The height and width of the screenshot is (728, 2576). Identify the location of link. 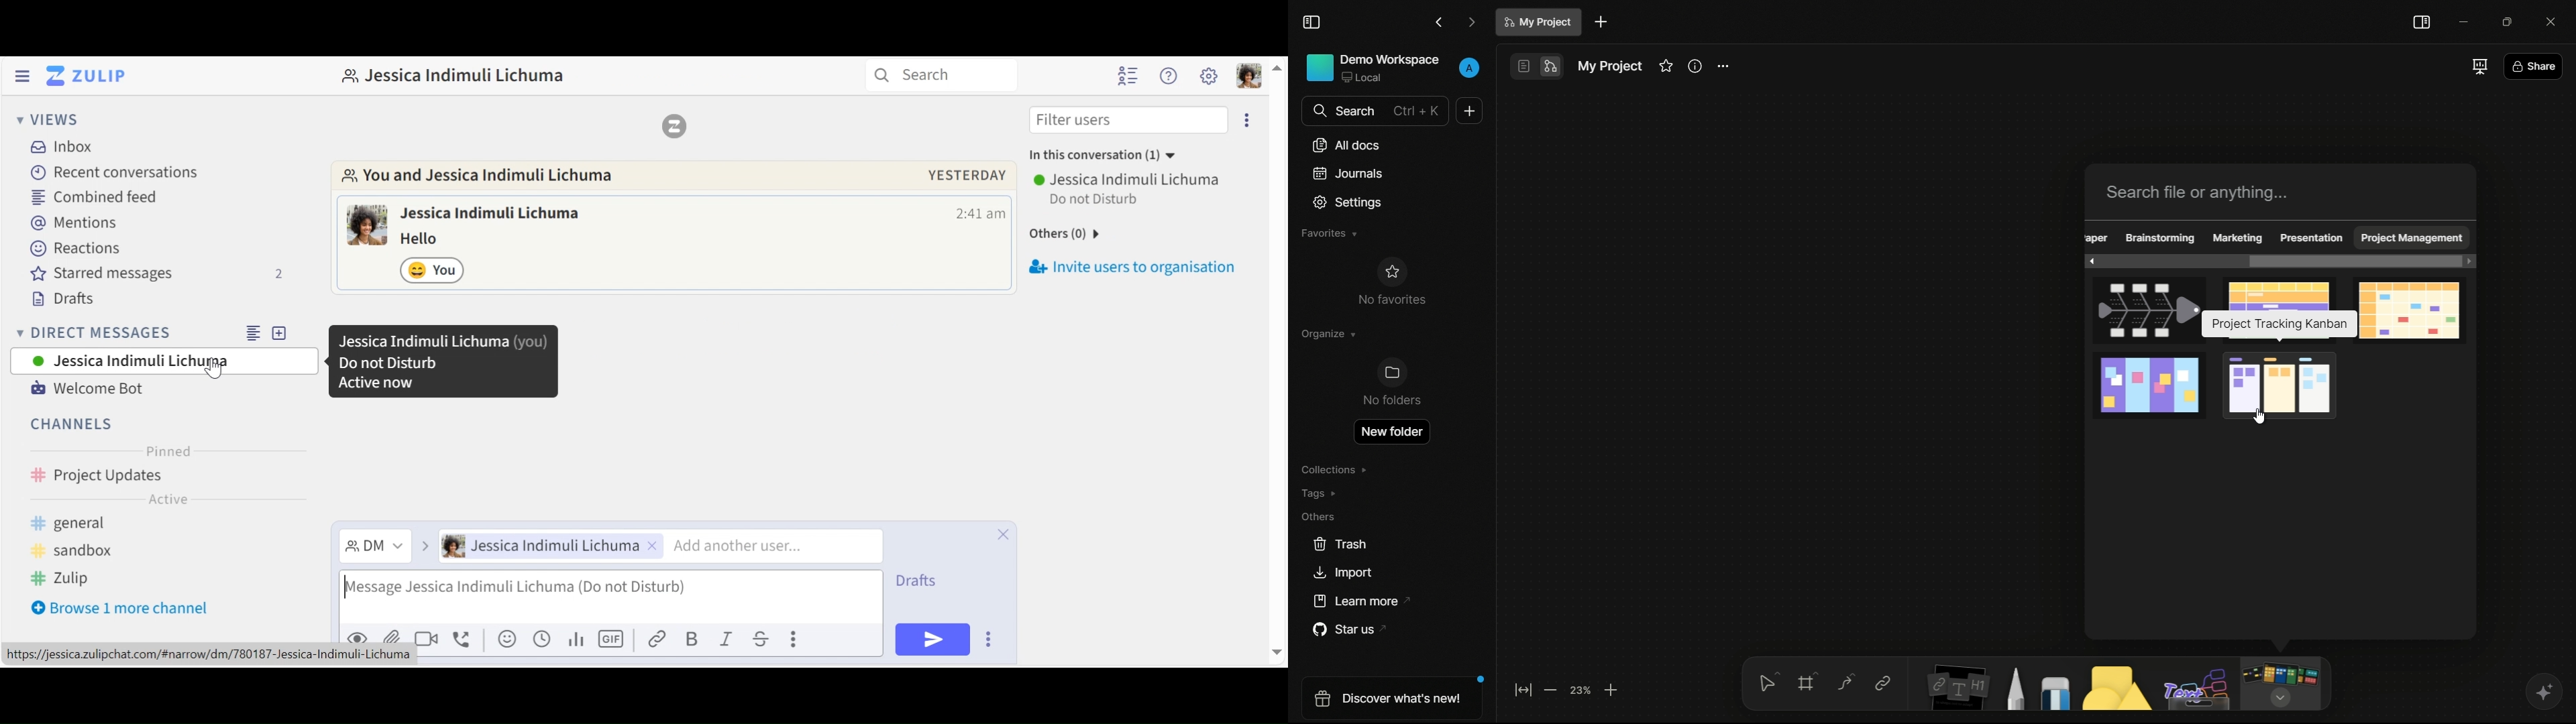
(1882, 683).